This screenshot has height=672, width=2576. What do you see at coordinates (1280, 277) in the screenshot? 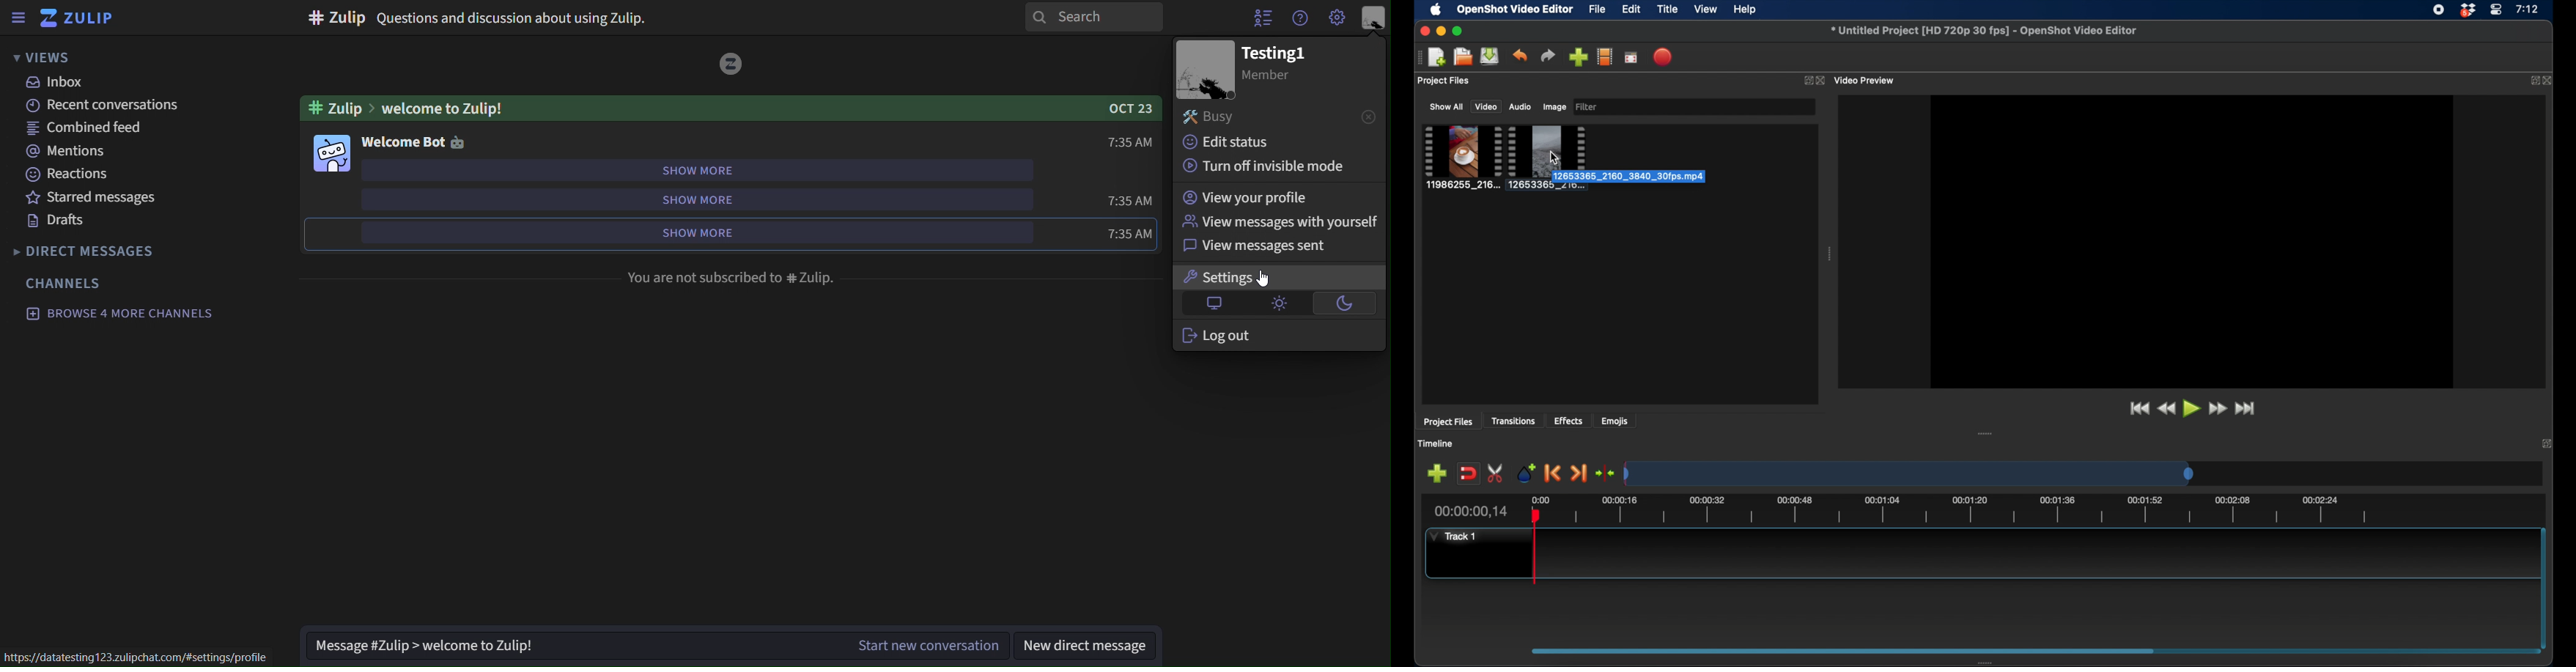
I see `settings` at bounding box center [1280, 277].